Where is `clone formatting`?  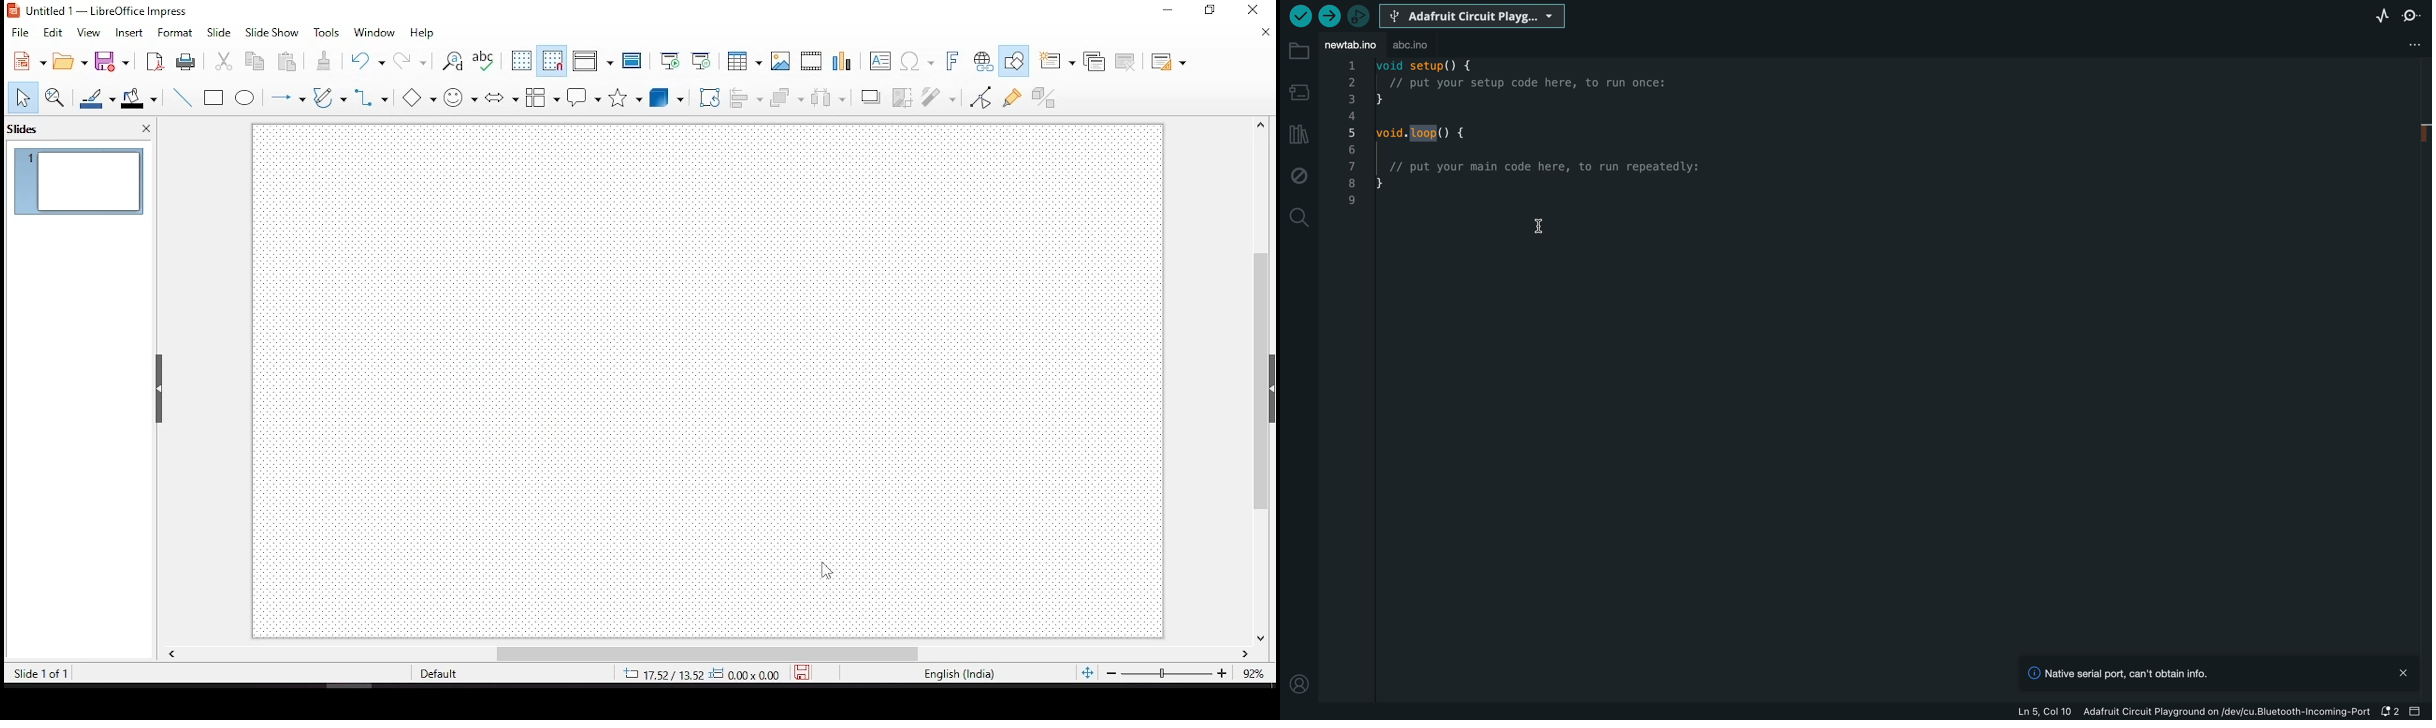 clone formatting is located at coordinates (327, 61).